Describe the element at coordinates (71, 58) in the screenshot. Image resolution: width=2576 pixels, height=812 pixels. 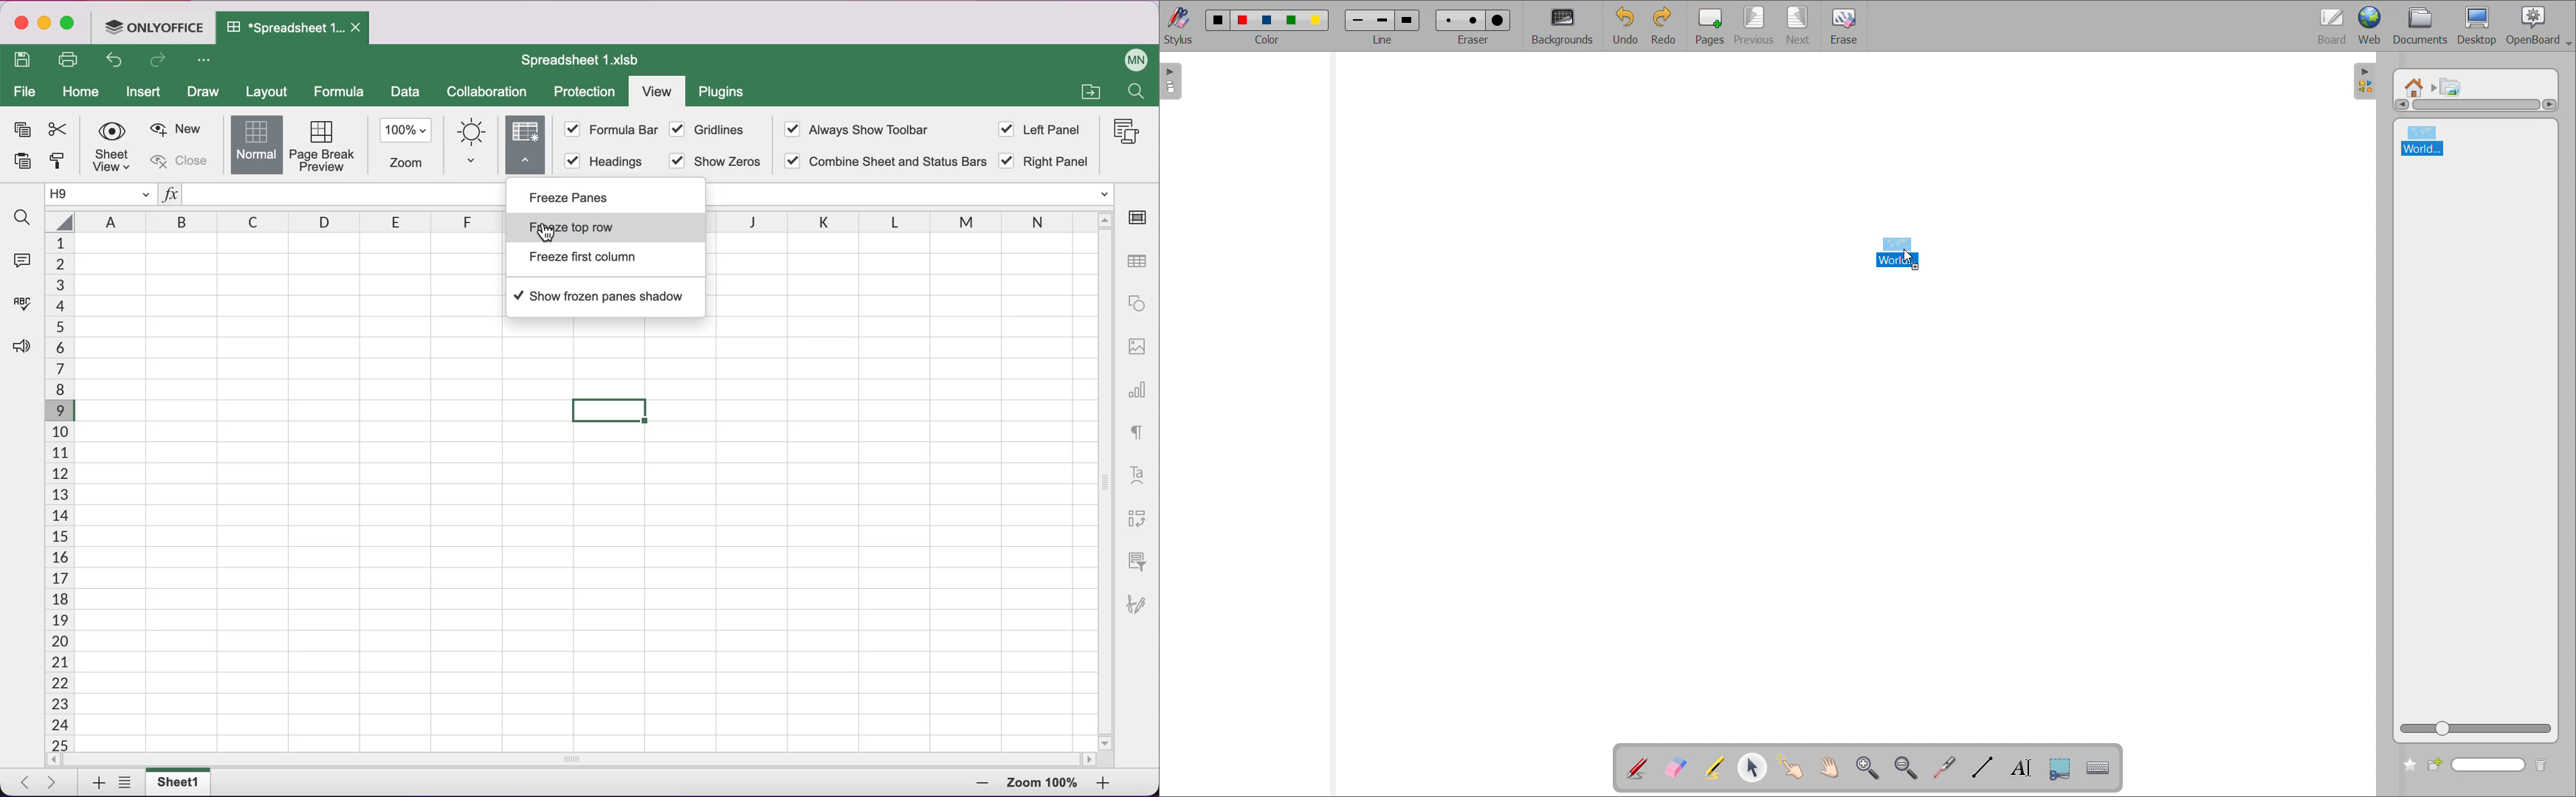
I see `print` at that location.